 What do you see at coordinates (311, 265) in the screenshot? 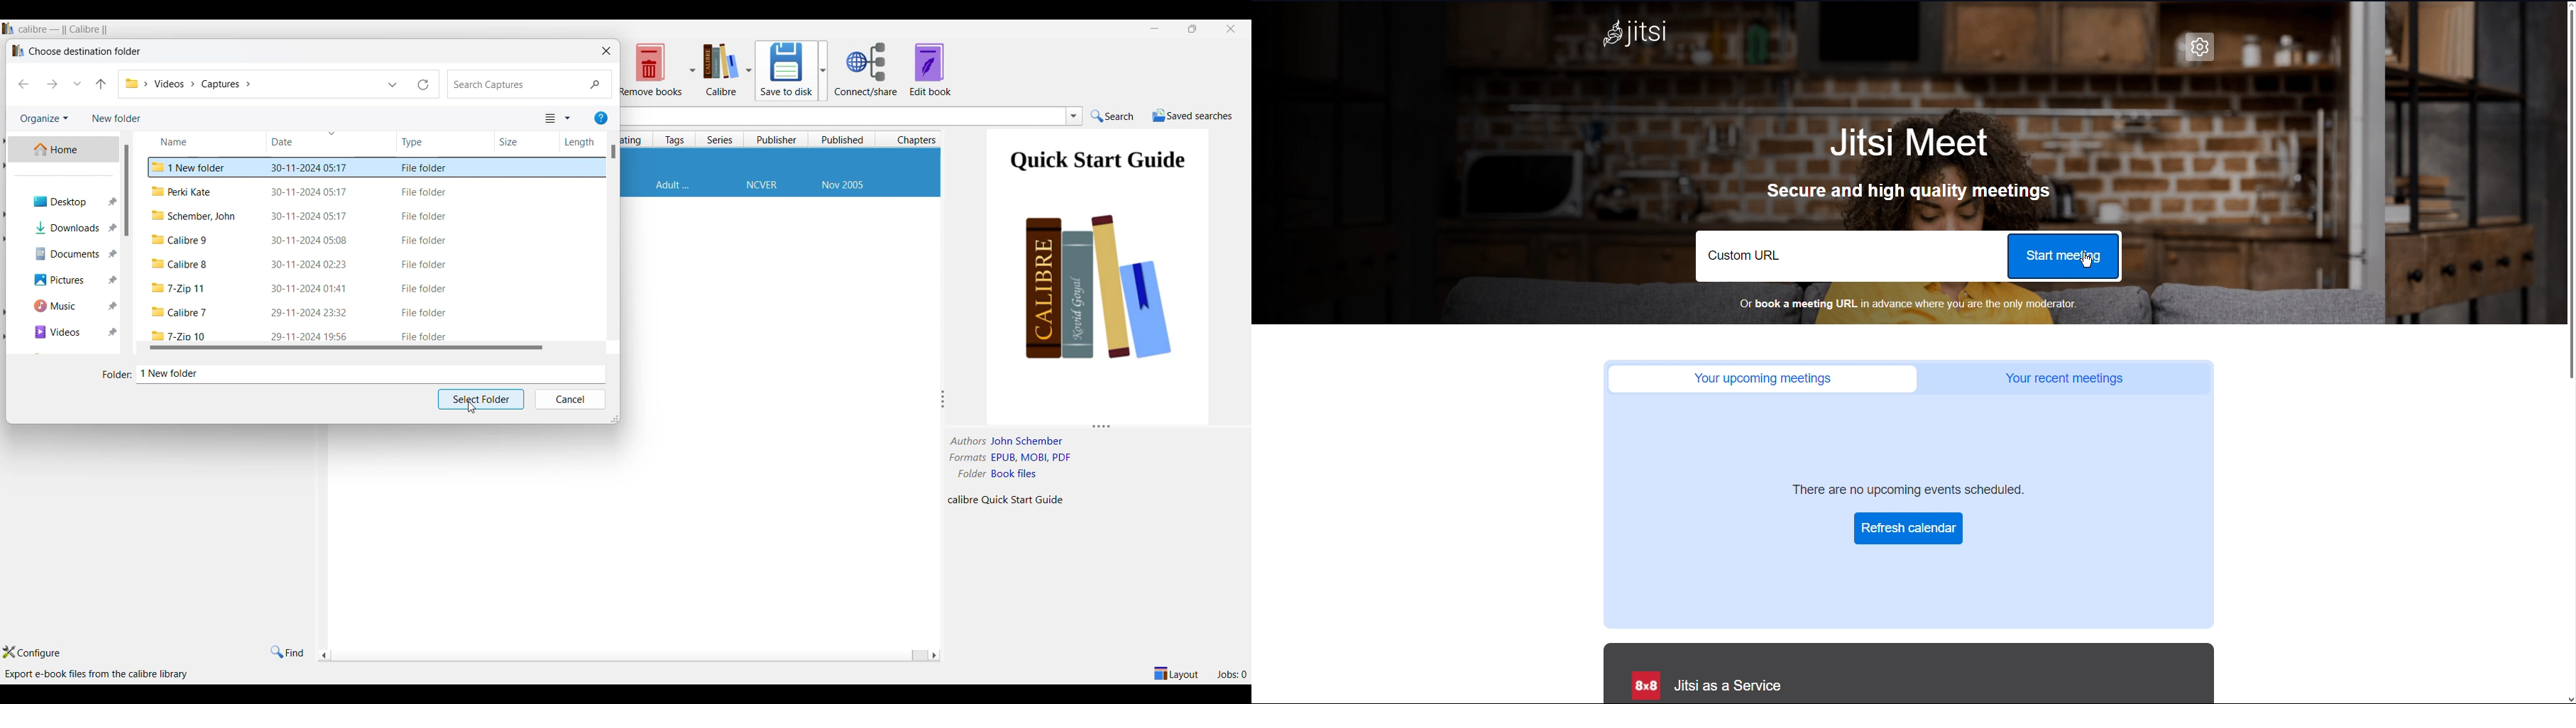
I see `date` at bounding box center [311, 265].